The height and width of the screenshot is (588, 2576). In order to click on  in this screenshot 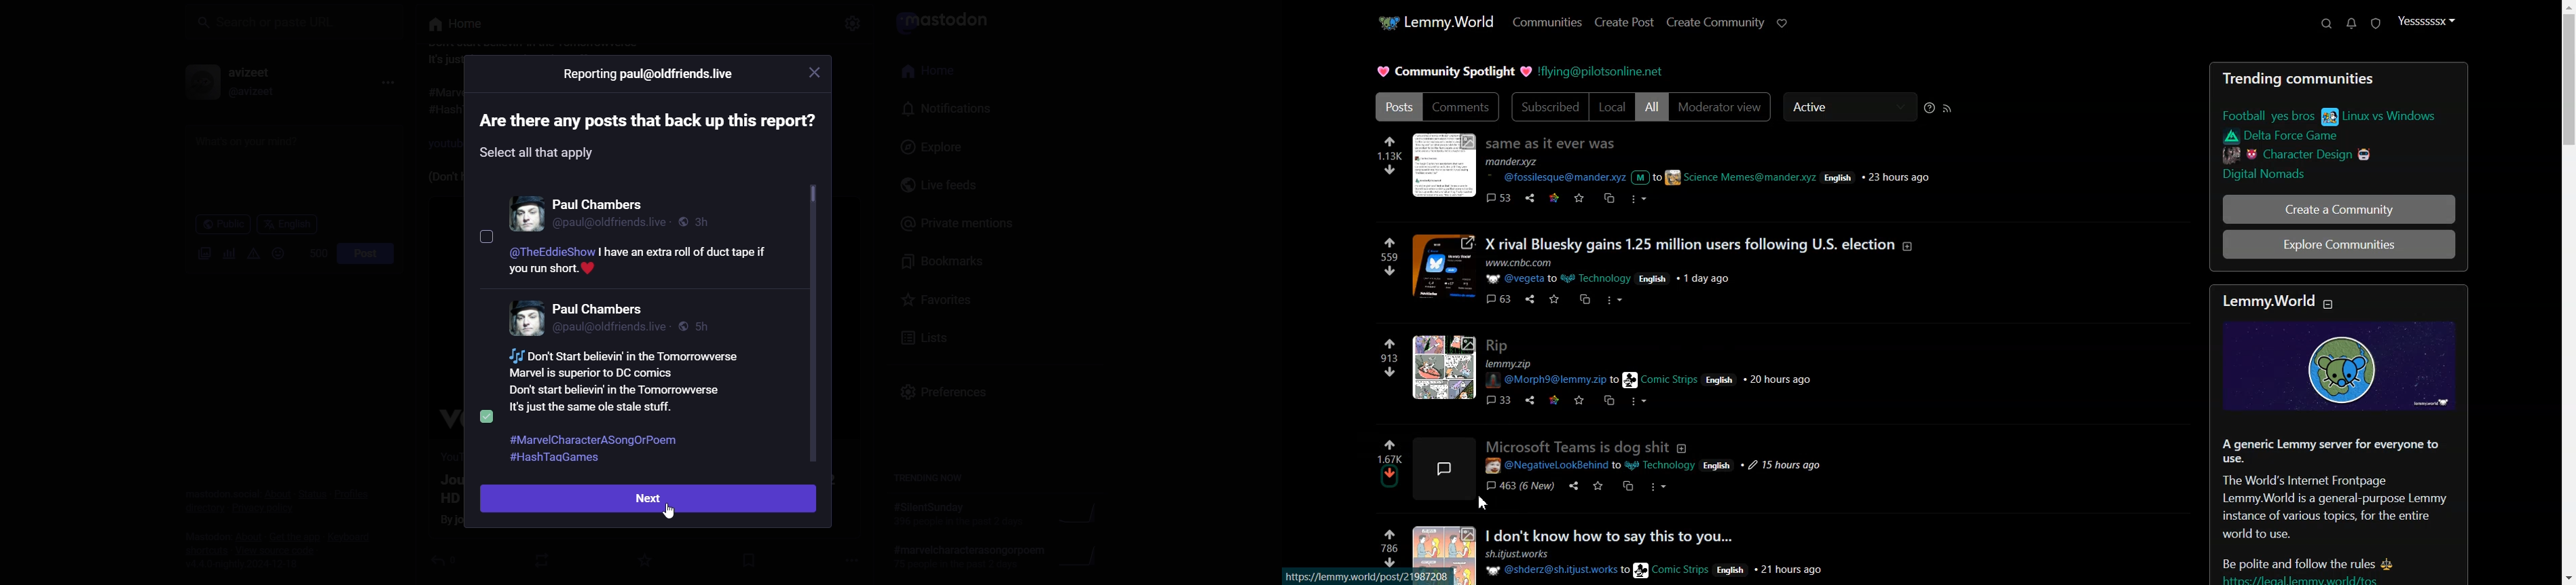, I will do `click(613, 328)`.